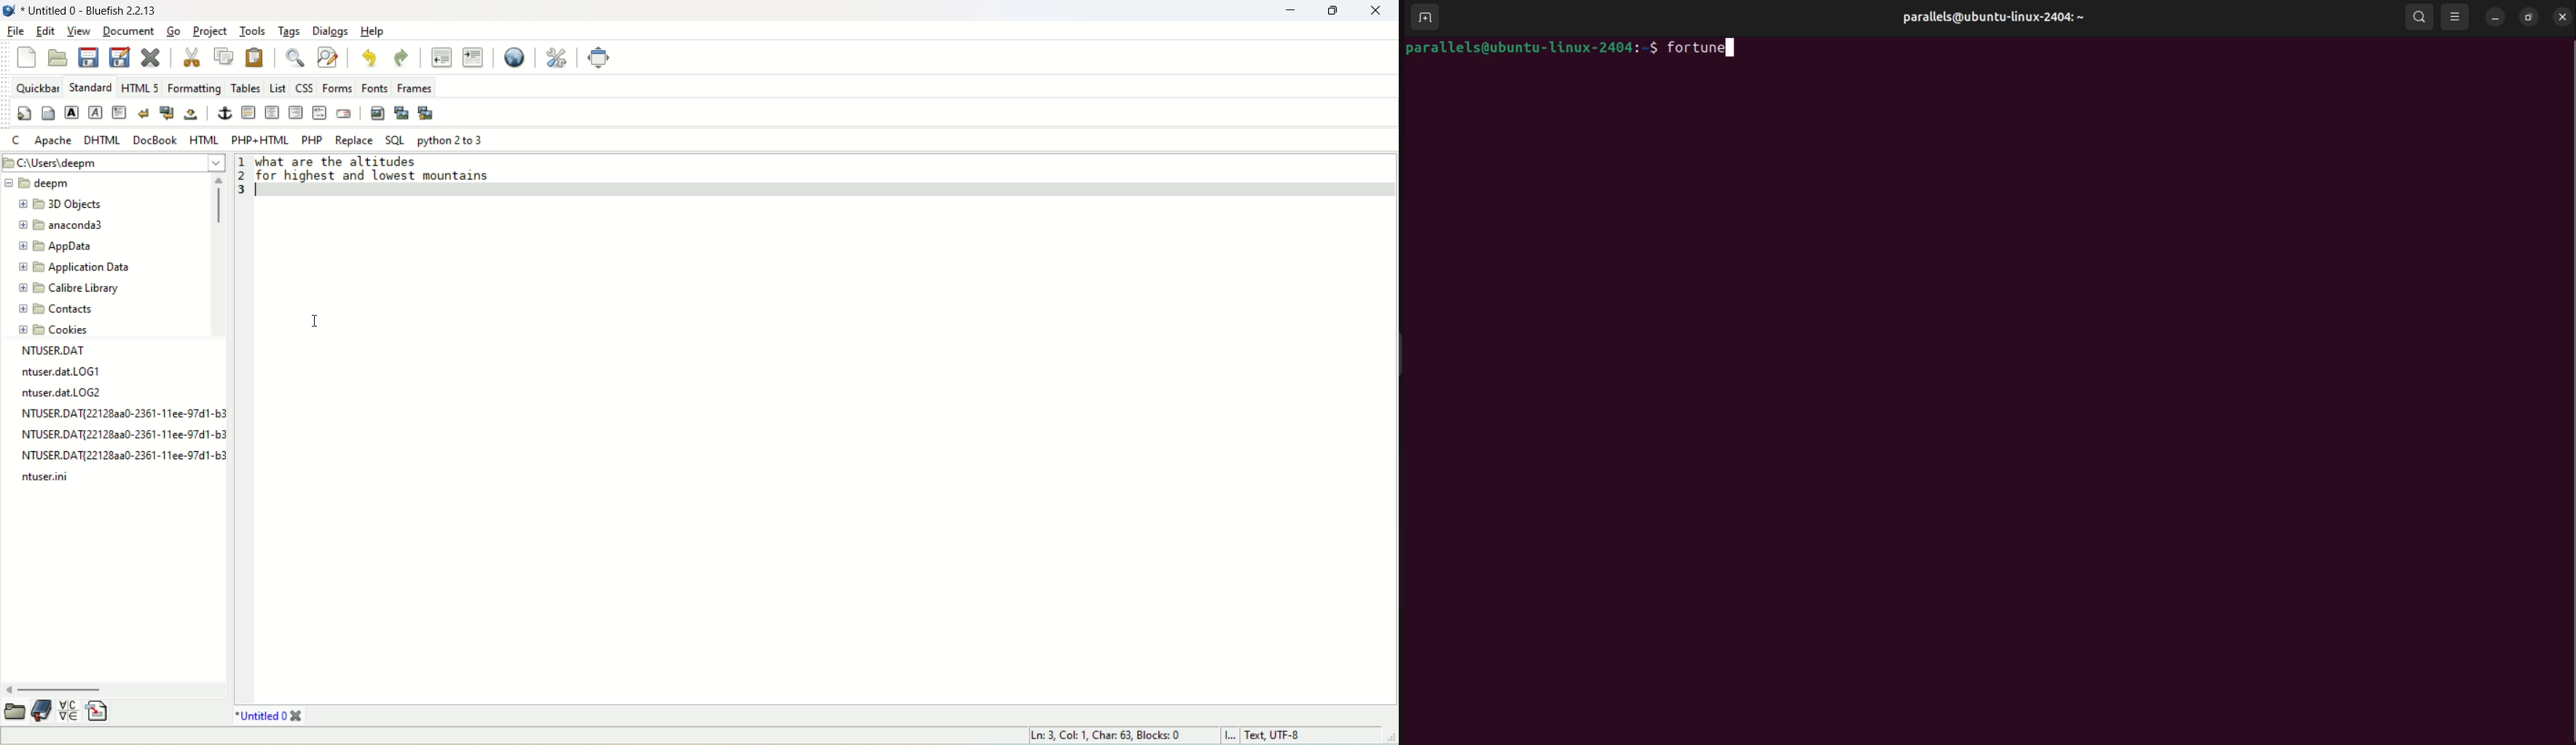  I want to click on title, so click(90, 9).